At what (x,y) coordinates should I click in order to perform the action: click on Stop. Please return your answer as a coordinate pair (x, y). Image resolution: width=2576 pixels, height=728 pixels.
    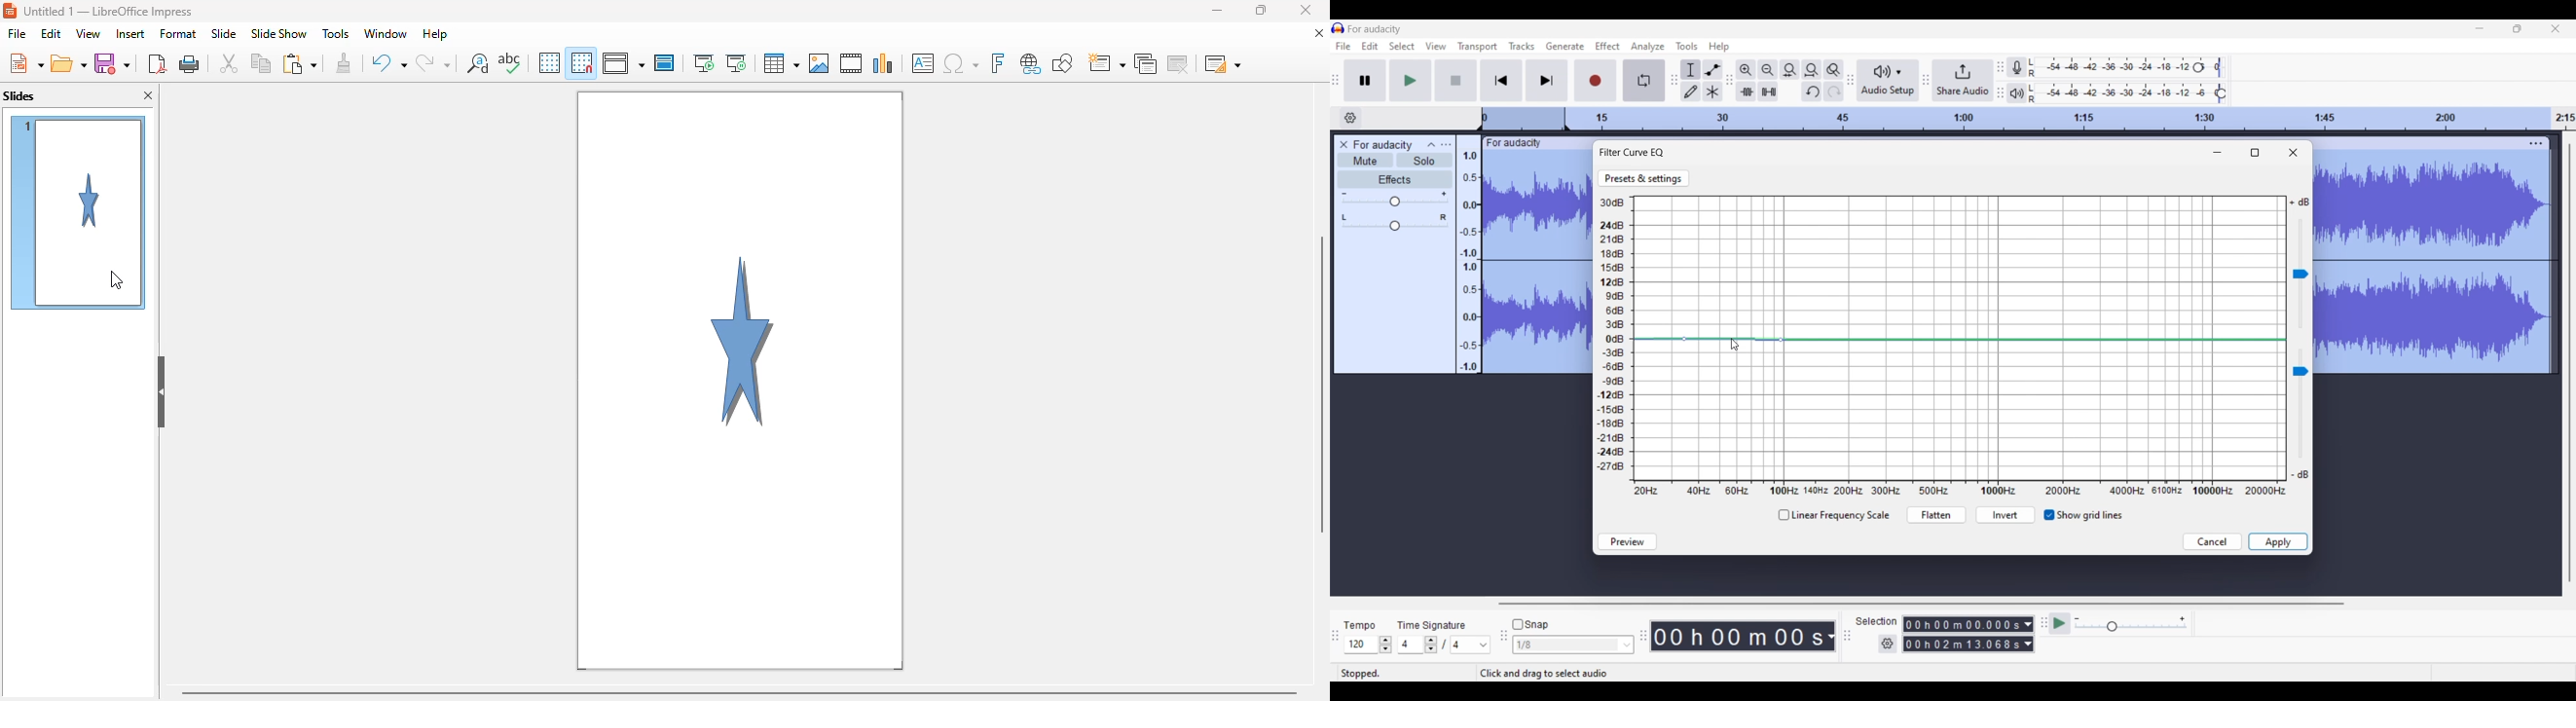
    Looking at the image, I should click on (1456, 80).